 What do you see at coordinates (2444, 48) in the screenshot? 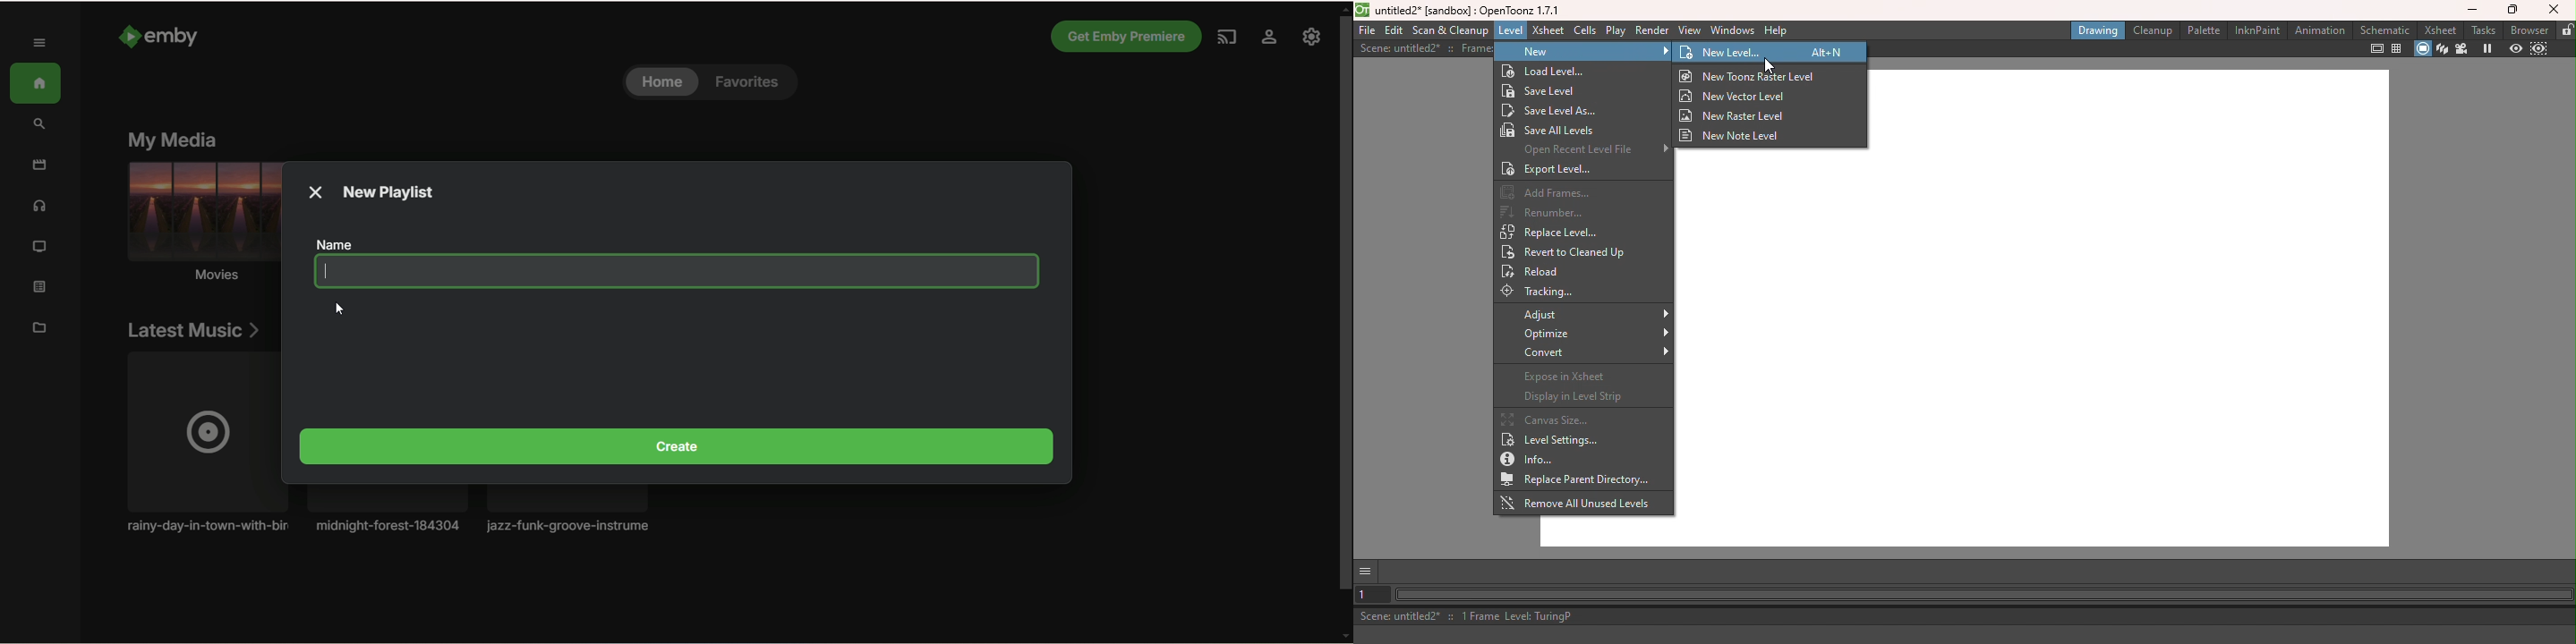
I see `3D view` at bounding box center [2444, 48].